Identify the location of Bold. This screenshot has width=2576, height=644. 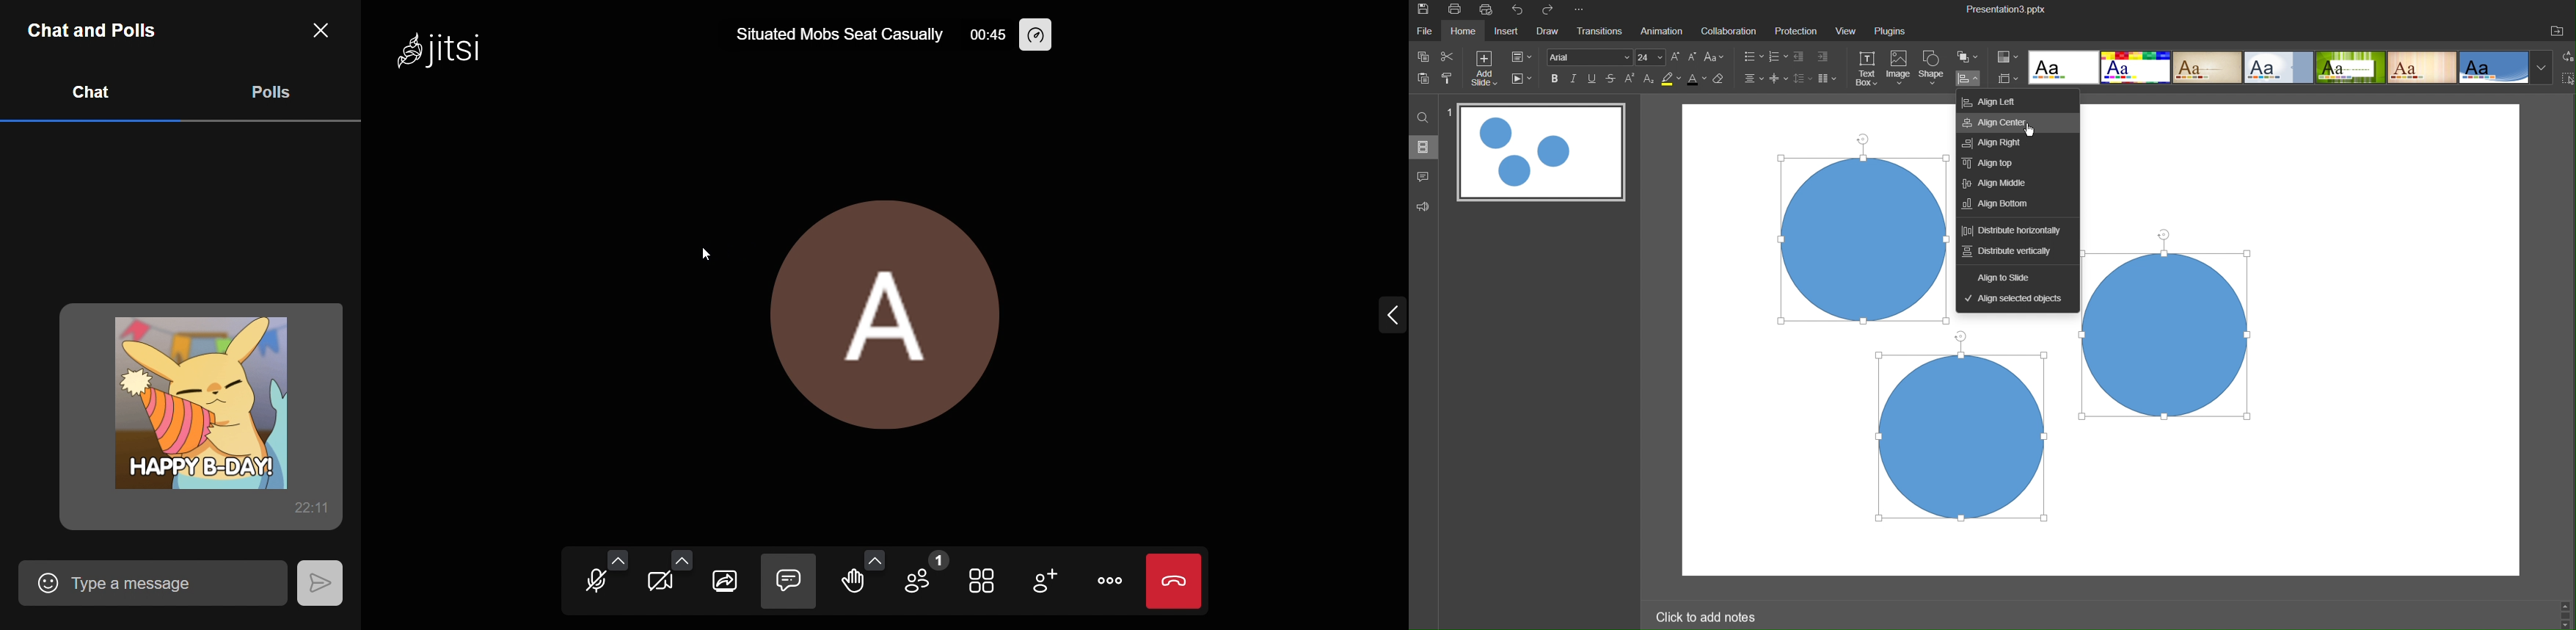
(1556, 79).